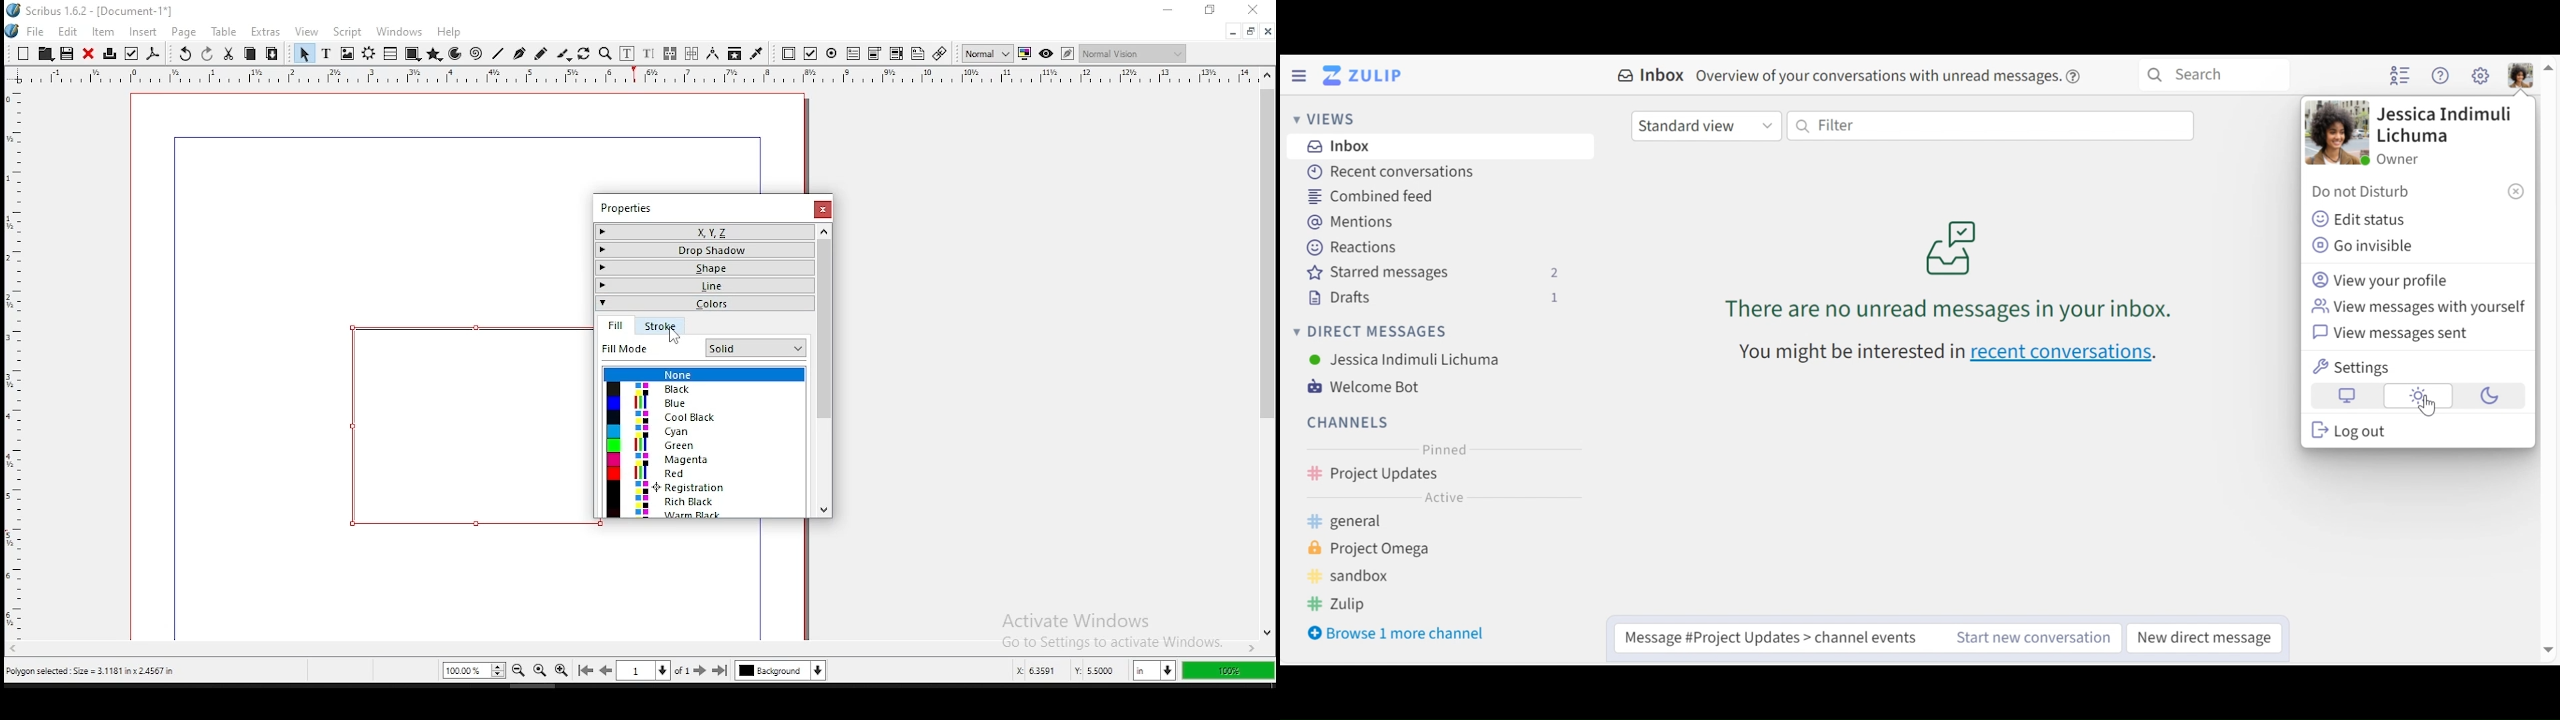 Image resolution: width=2576 pixels, height=728 pixels. Describe the element at coordinates (986, 53) in the screenshot. I see `toggle image preview quality` at that location.